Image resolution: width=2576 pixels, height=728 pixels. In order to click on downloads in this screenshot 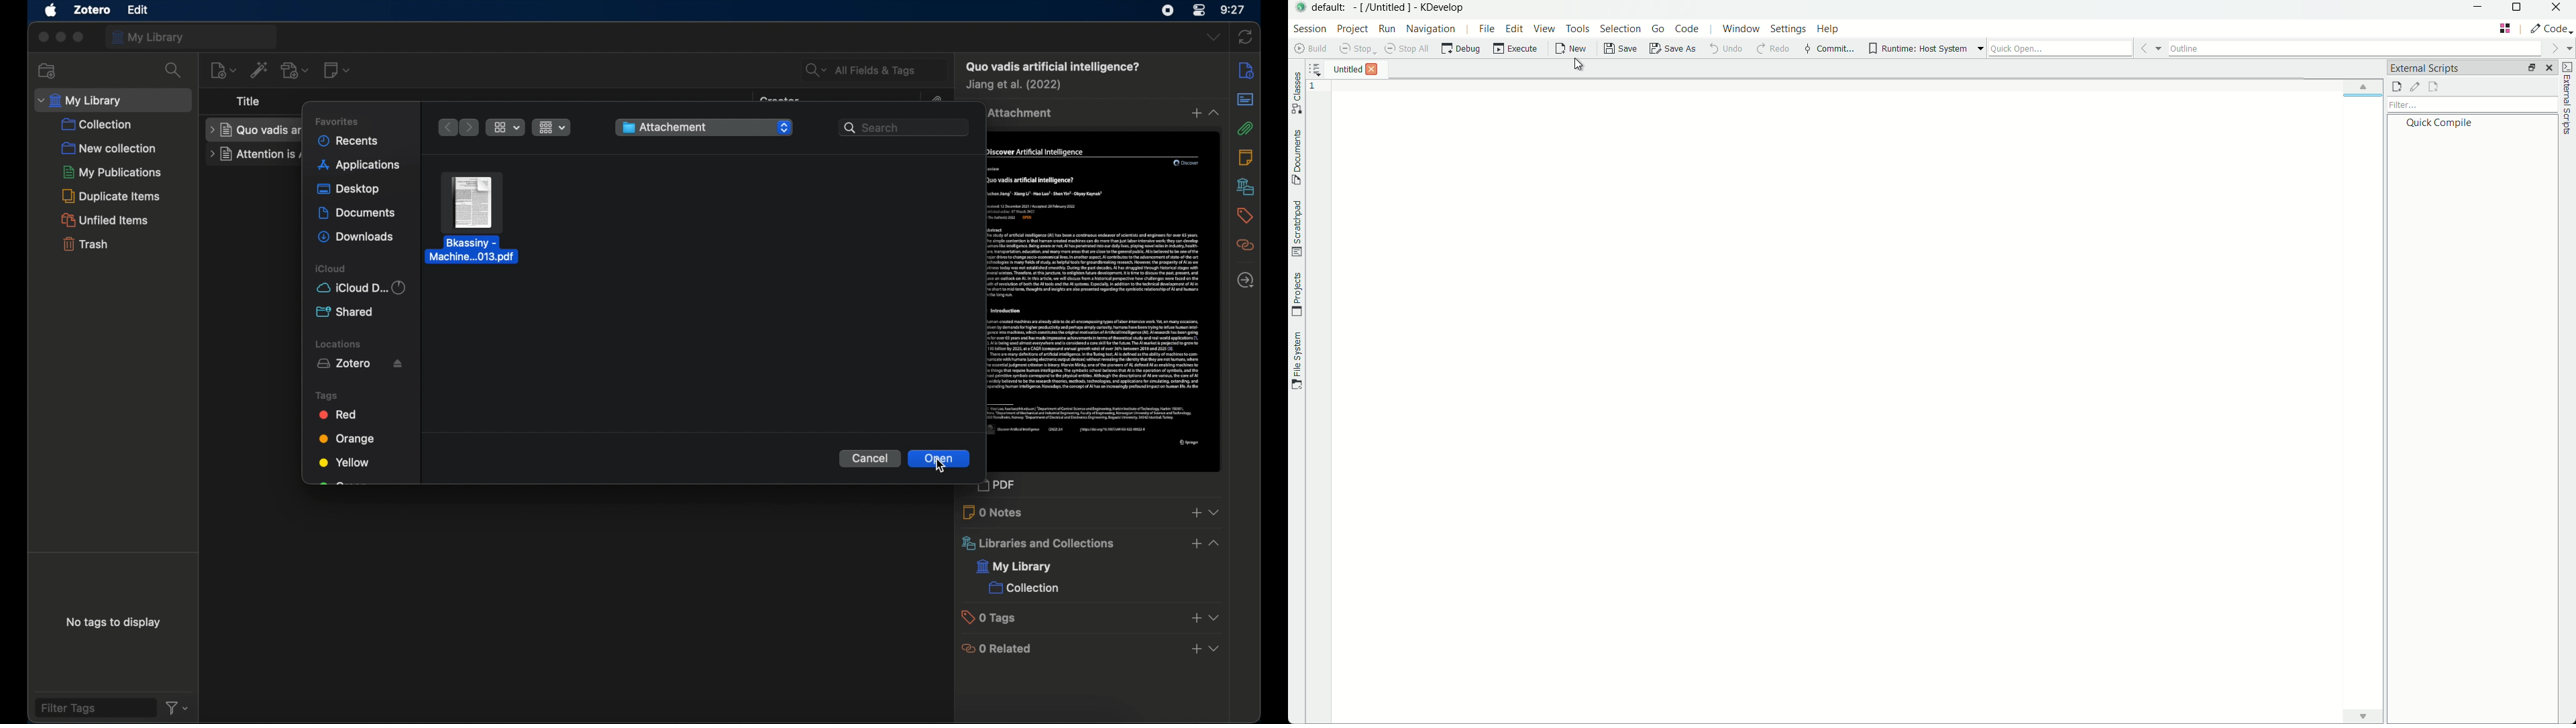, I will do `click(356, 238)`.